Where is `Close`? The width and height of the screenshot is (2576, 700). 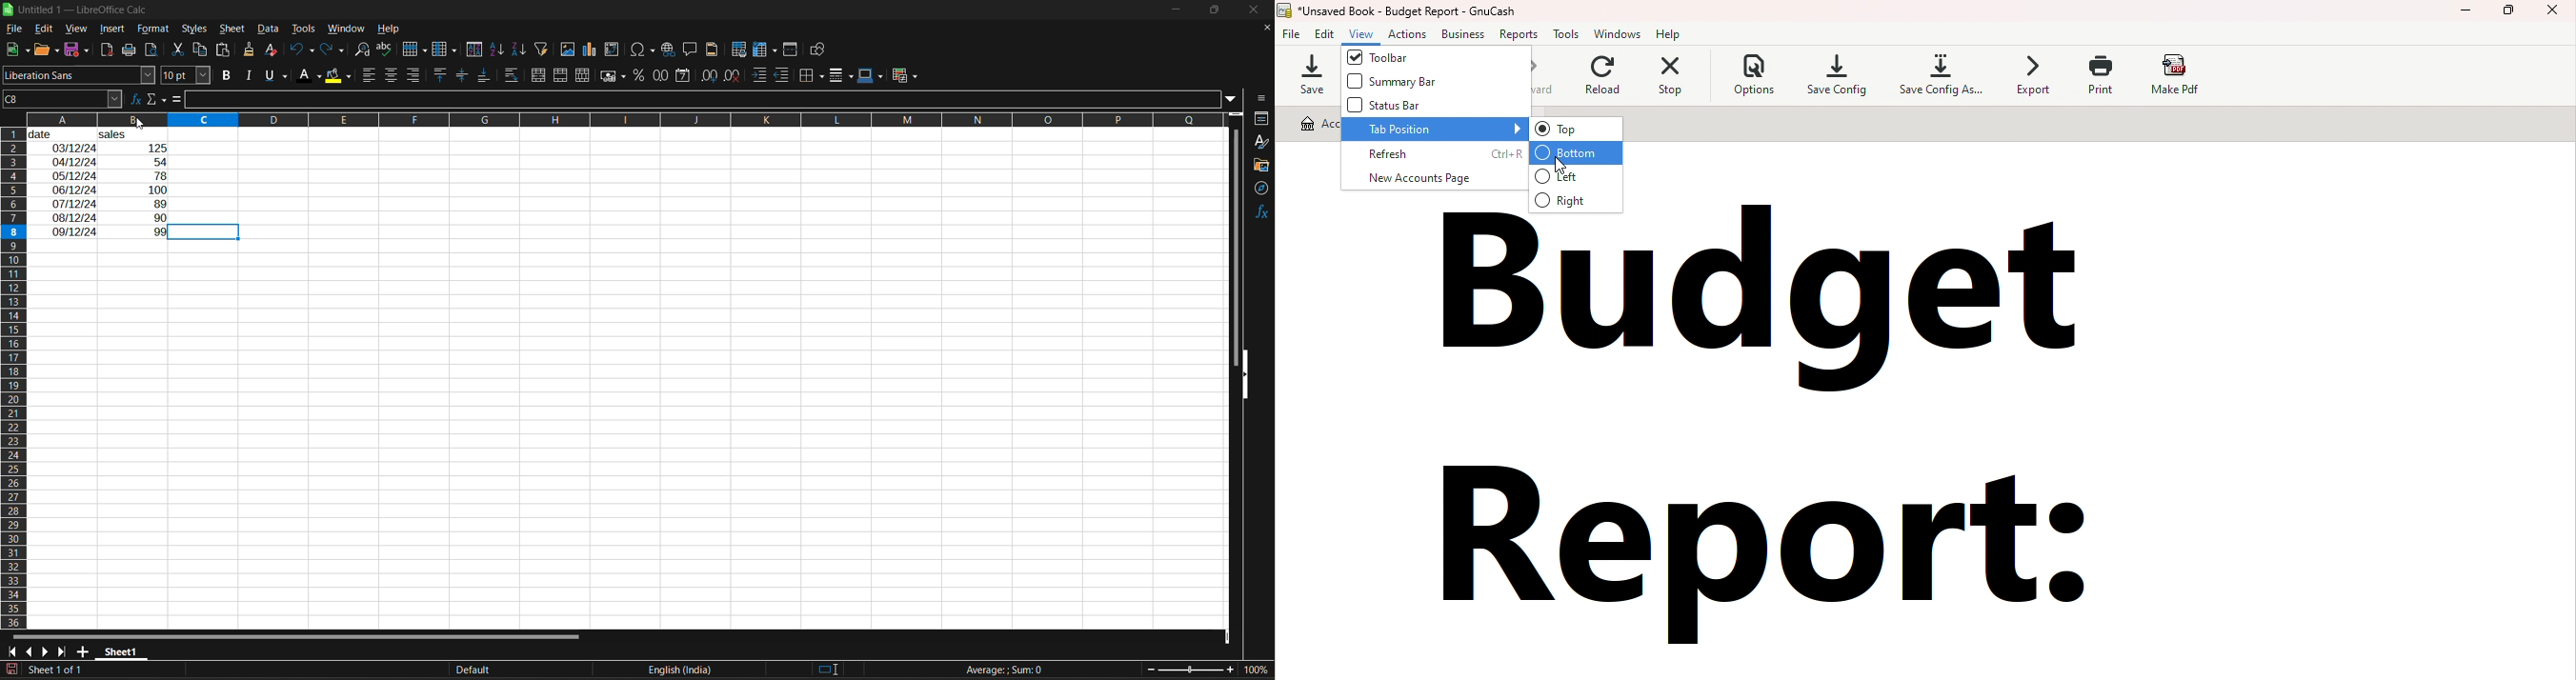
Close is located at coordinates (2552, 14).